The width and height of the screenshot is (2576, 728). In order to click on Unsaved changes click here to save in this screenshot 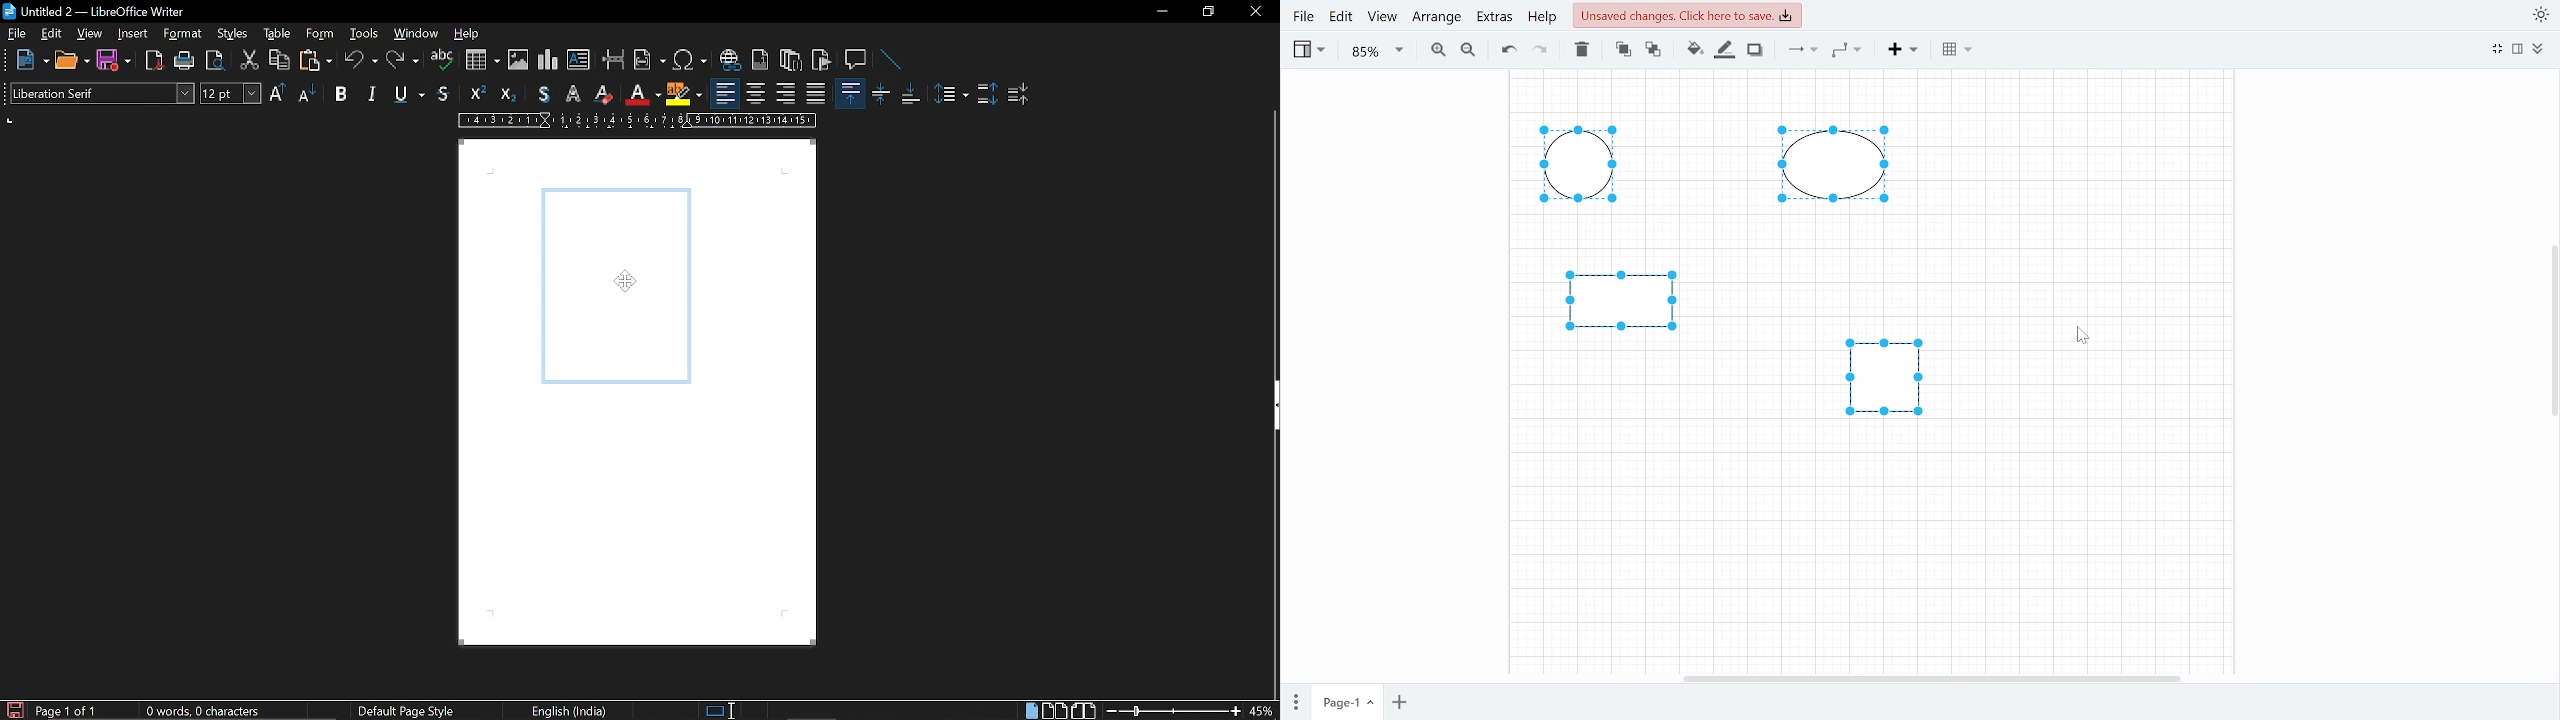, I will do `click(1689, 18)`.